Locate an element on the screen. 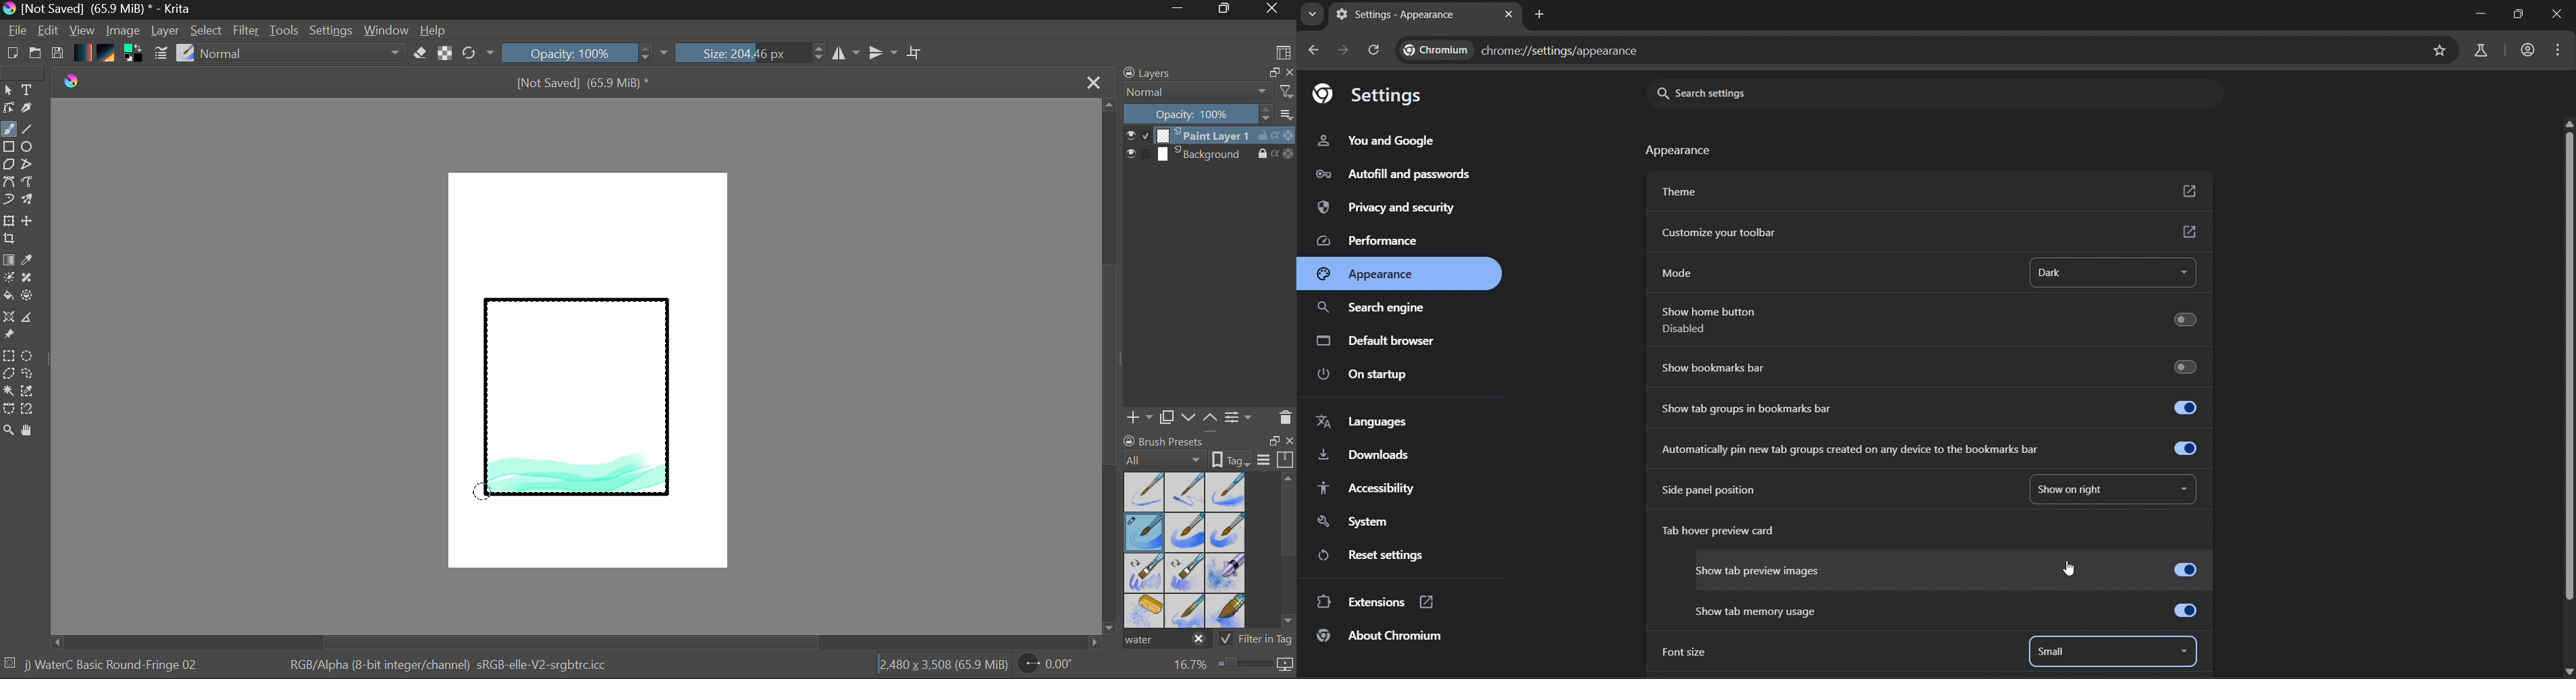 The image size is (2576, 700). Freehand Path Tool is located at coordinates (26, 183).